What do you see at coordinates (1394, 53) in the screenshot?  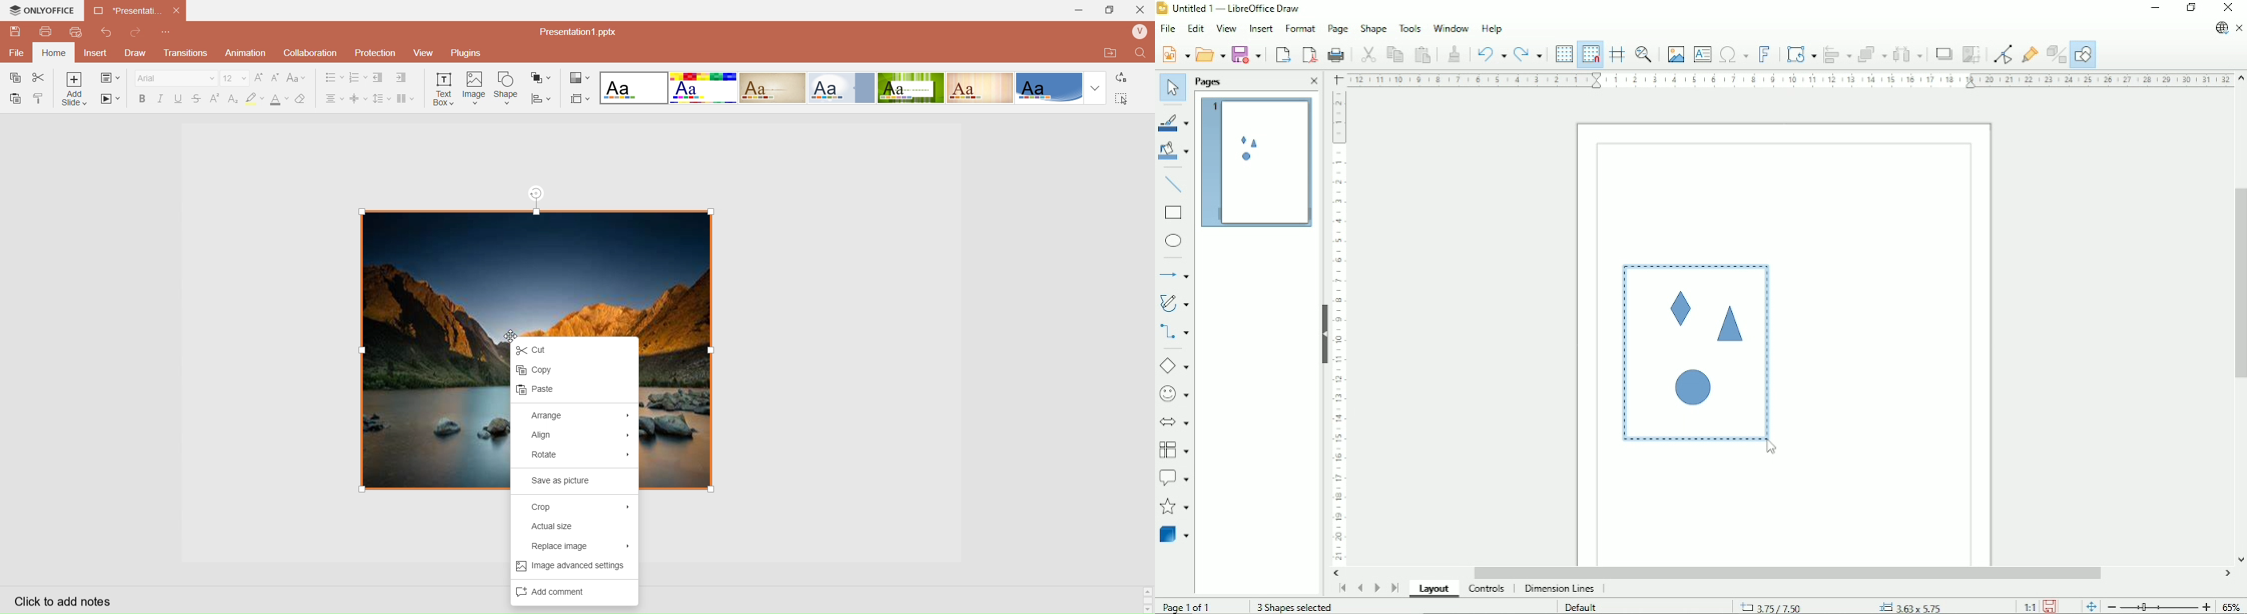 I see `Copy` at bounding box center [1394, 53].